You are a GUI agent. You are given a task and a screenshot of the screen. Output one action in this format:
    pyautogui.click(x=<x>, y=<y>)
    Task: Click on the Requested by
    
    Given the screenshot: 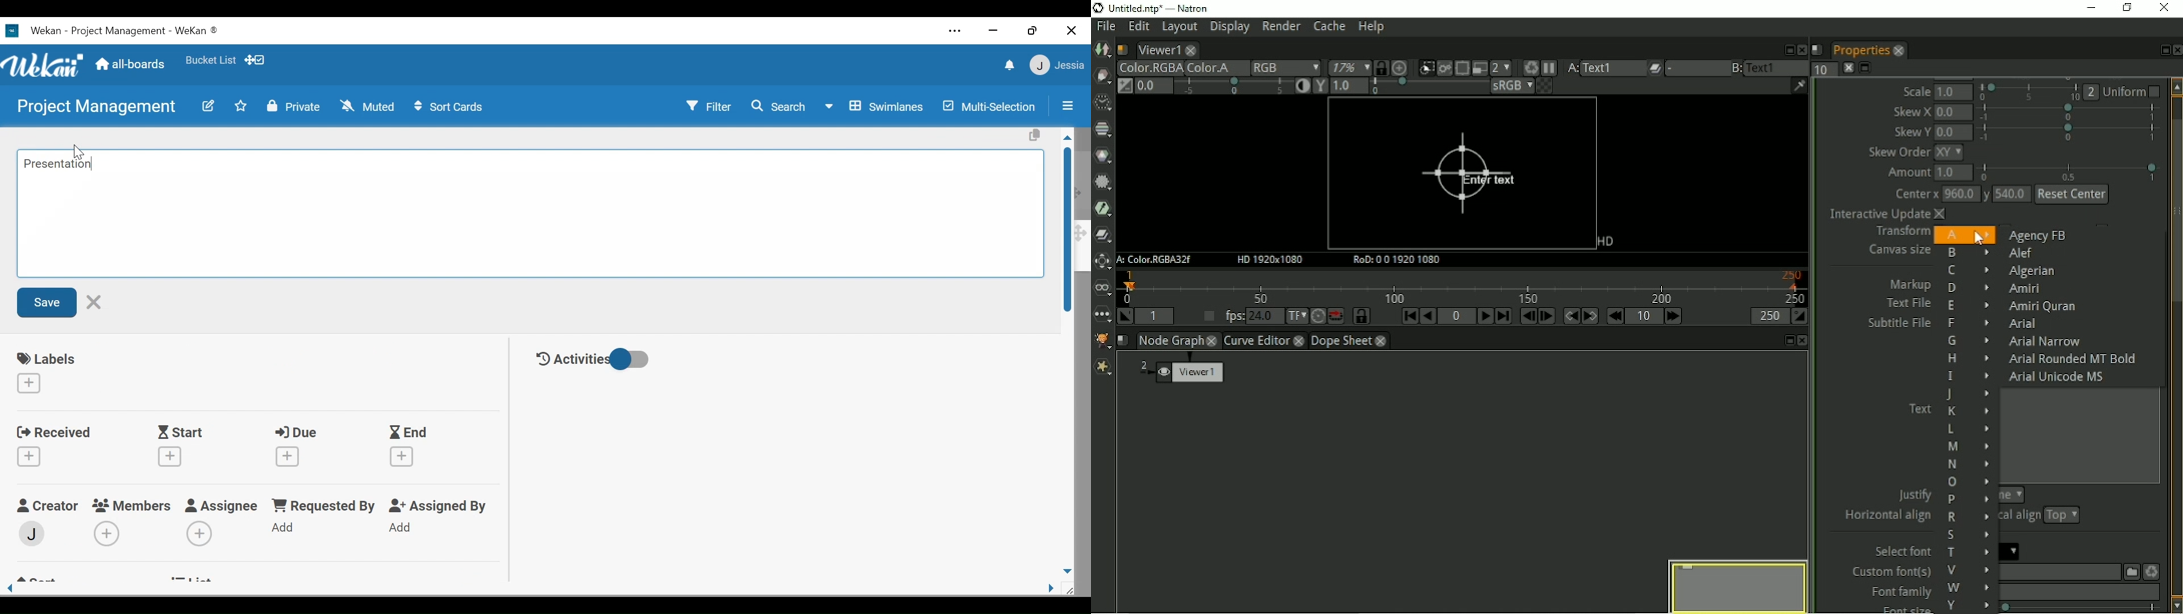 What is the action you would take?
    pyautogui.click(x=325, y=506)
    